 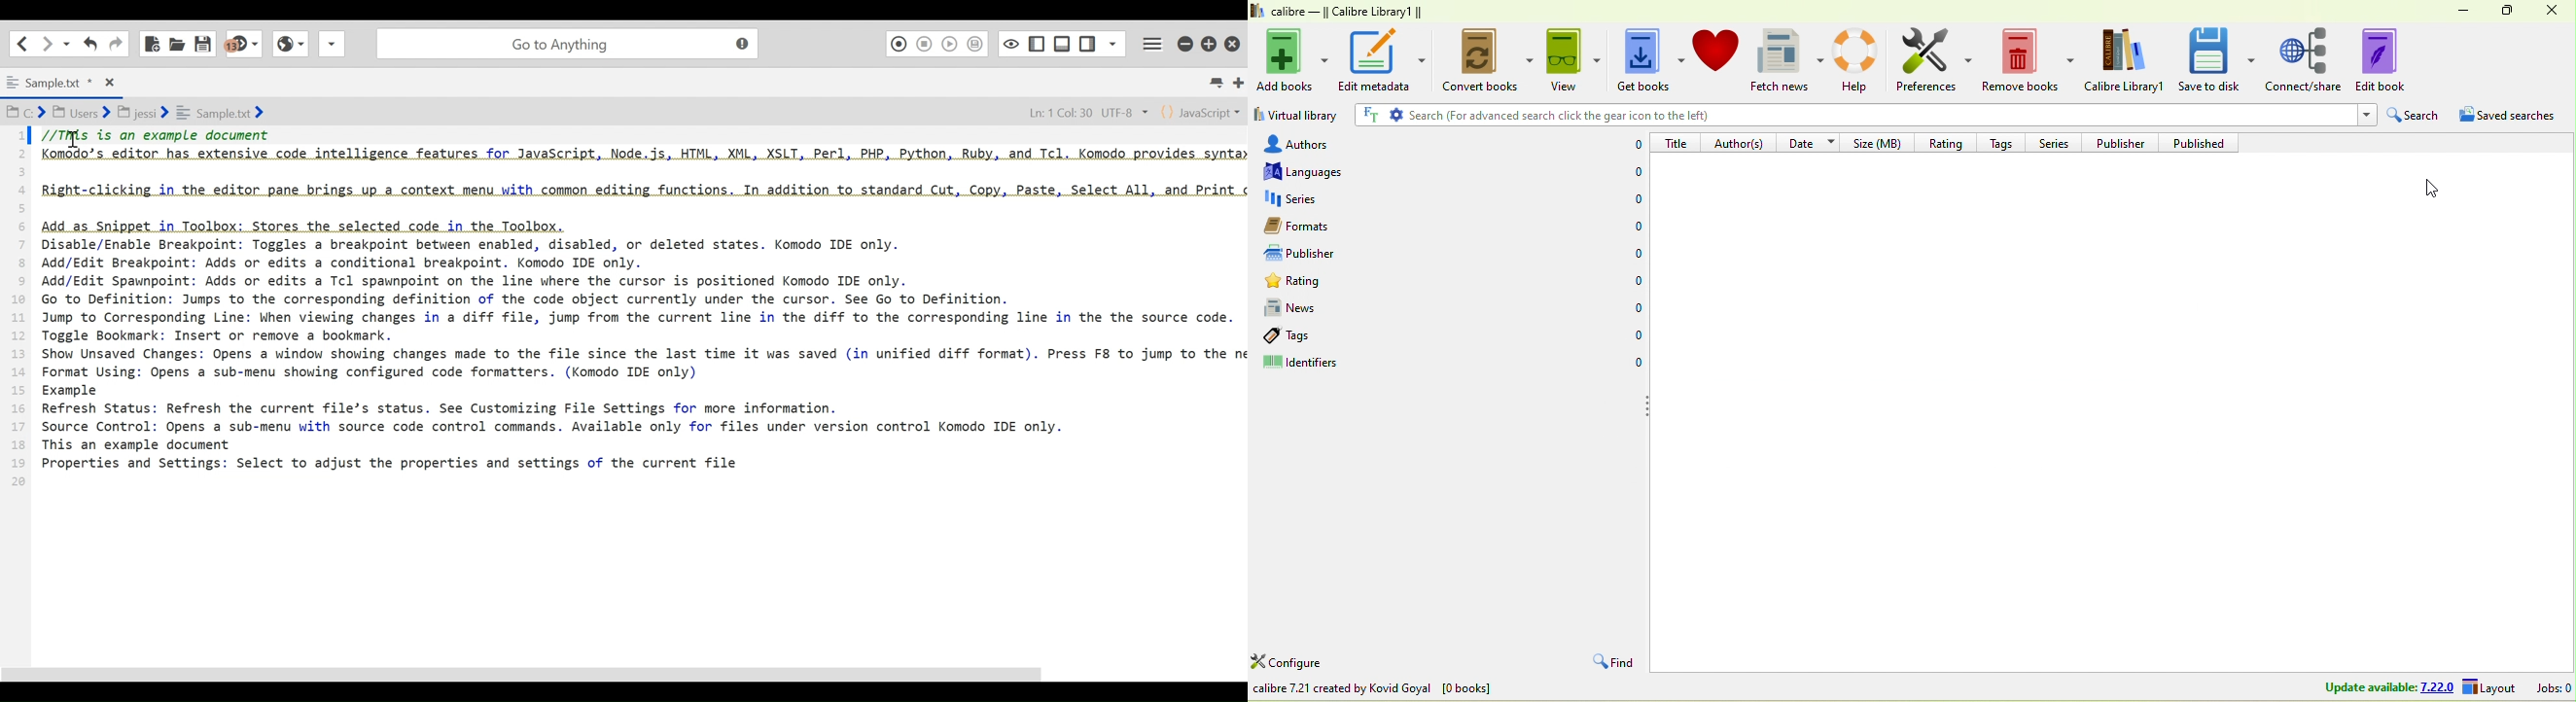 What do you see at coordinates (1632, 253) in the screenshot?
I see `0` at bounding box center [1632, 253].